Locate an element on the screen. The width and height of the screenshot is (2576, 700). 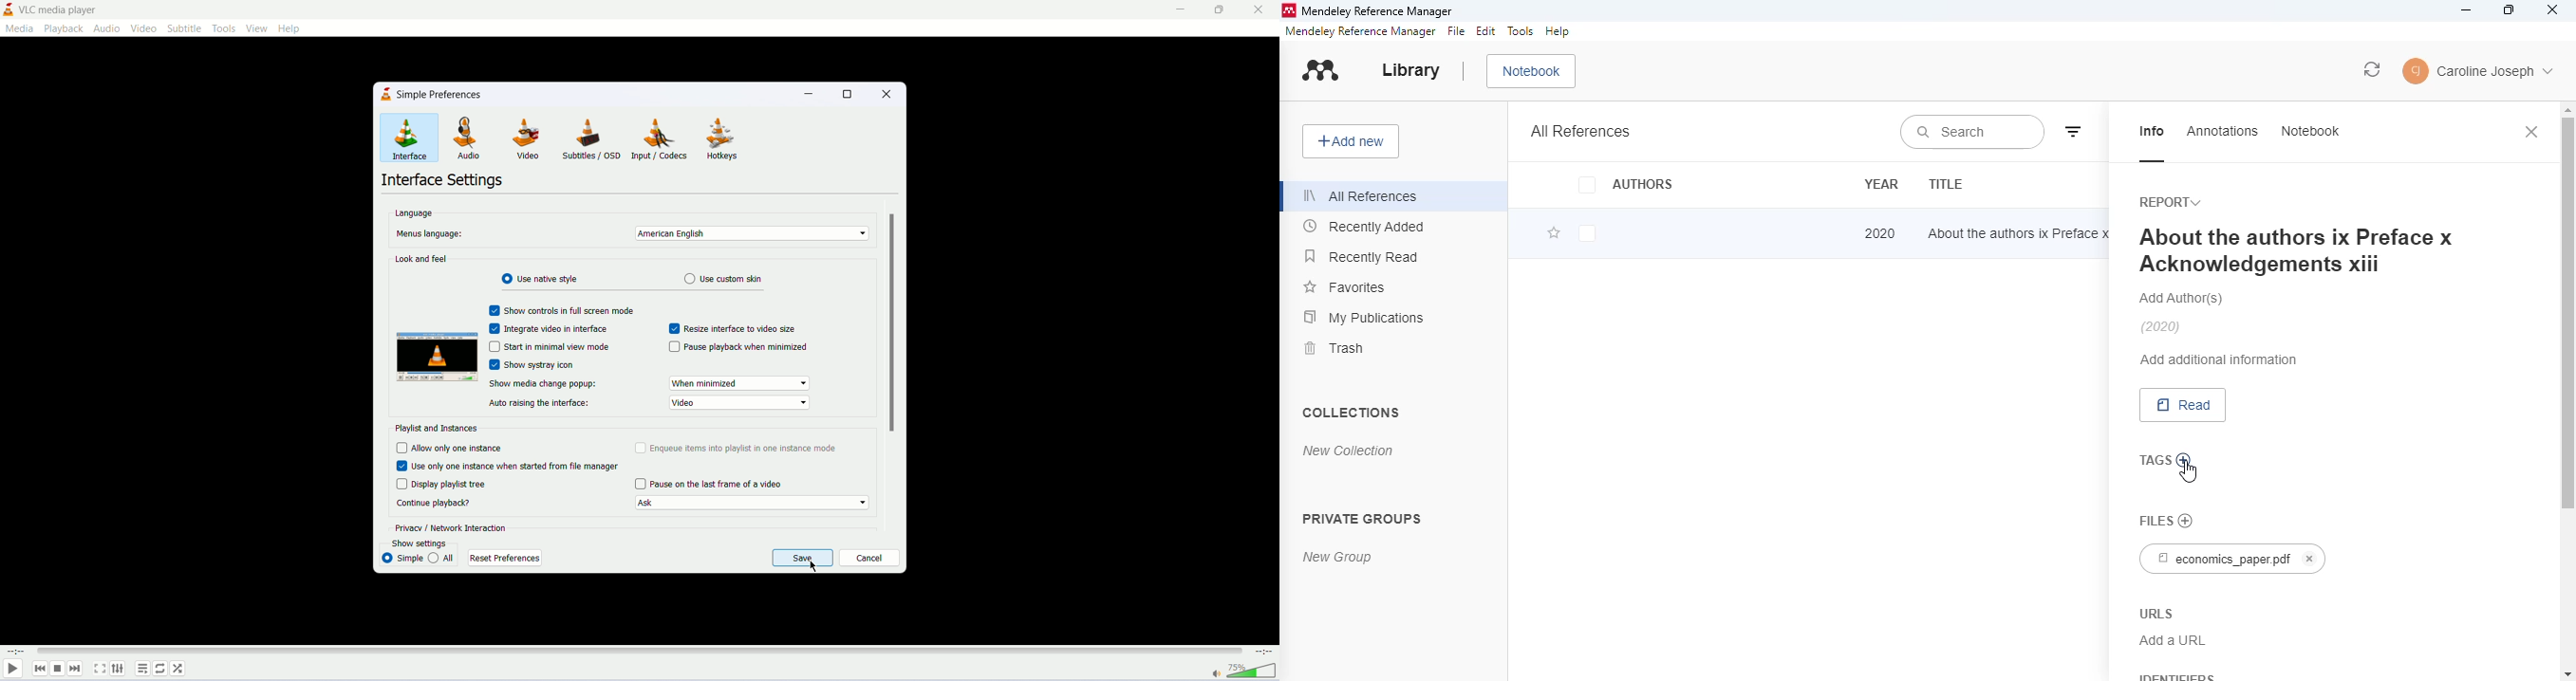
save is located at coordinates (804, 558).